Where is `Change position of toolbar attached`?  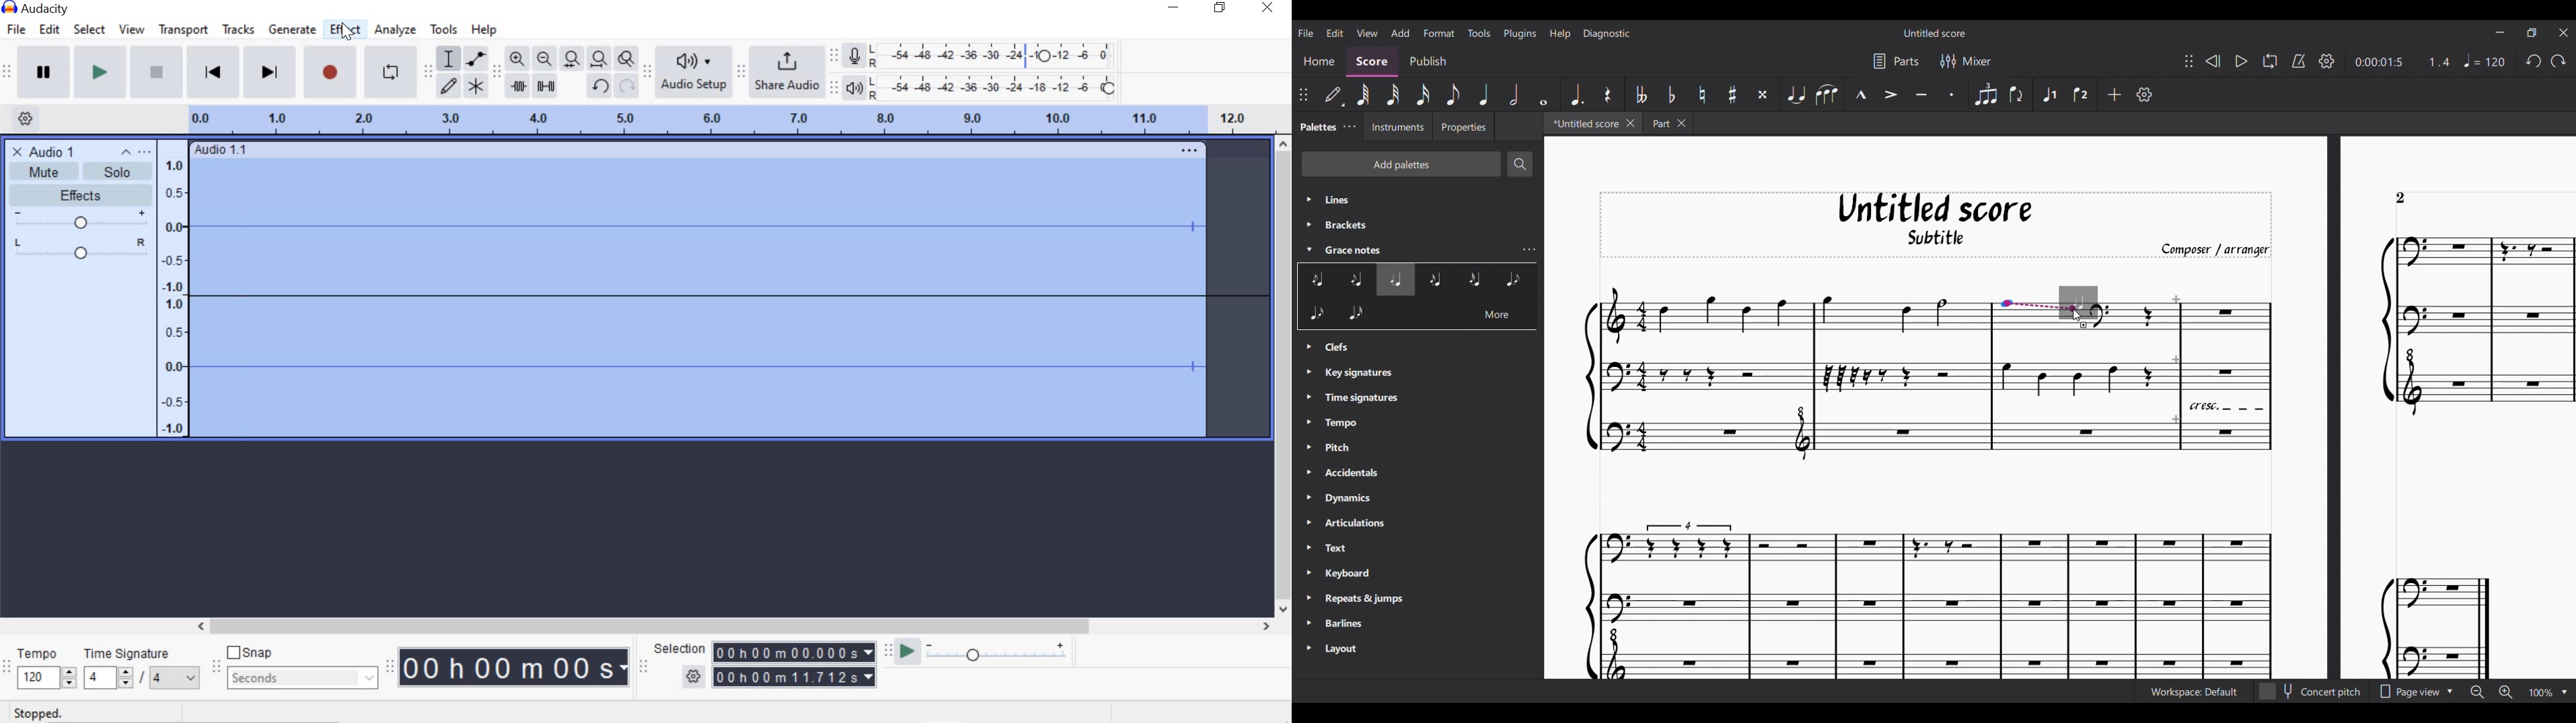 Change position of toolbar attached is located at coordinates (2188, 61).